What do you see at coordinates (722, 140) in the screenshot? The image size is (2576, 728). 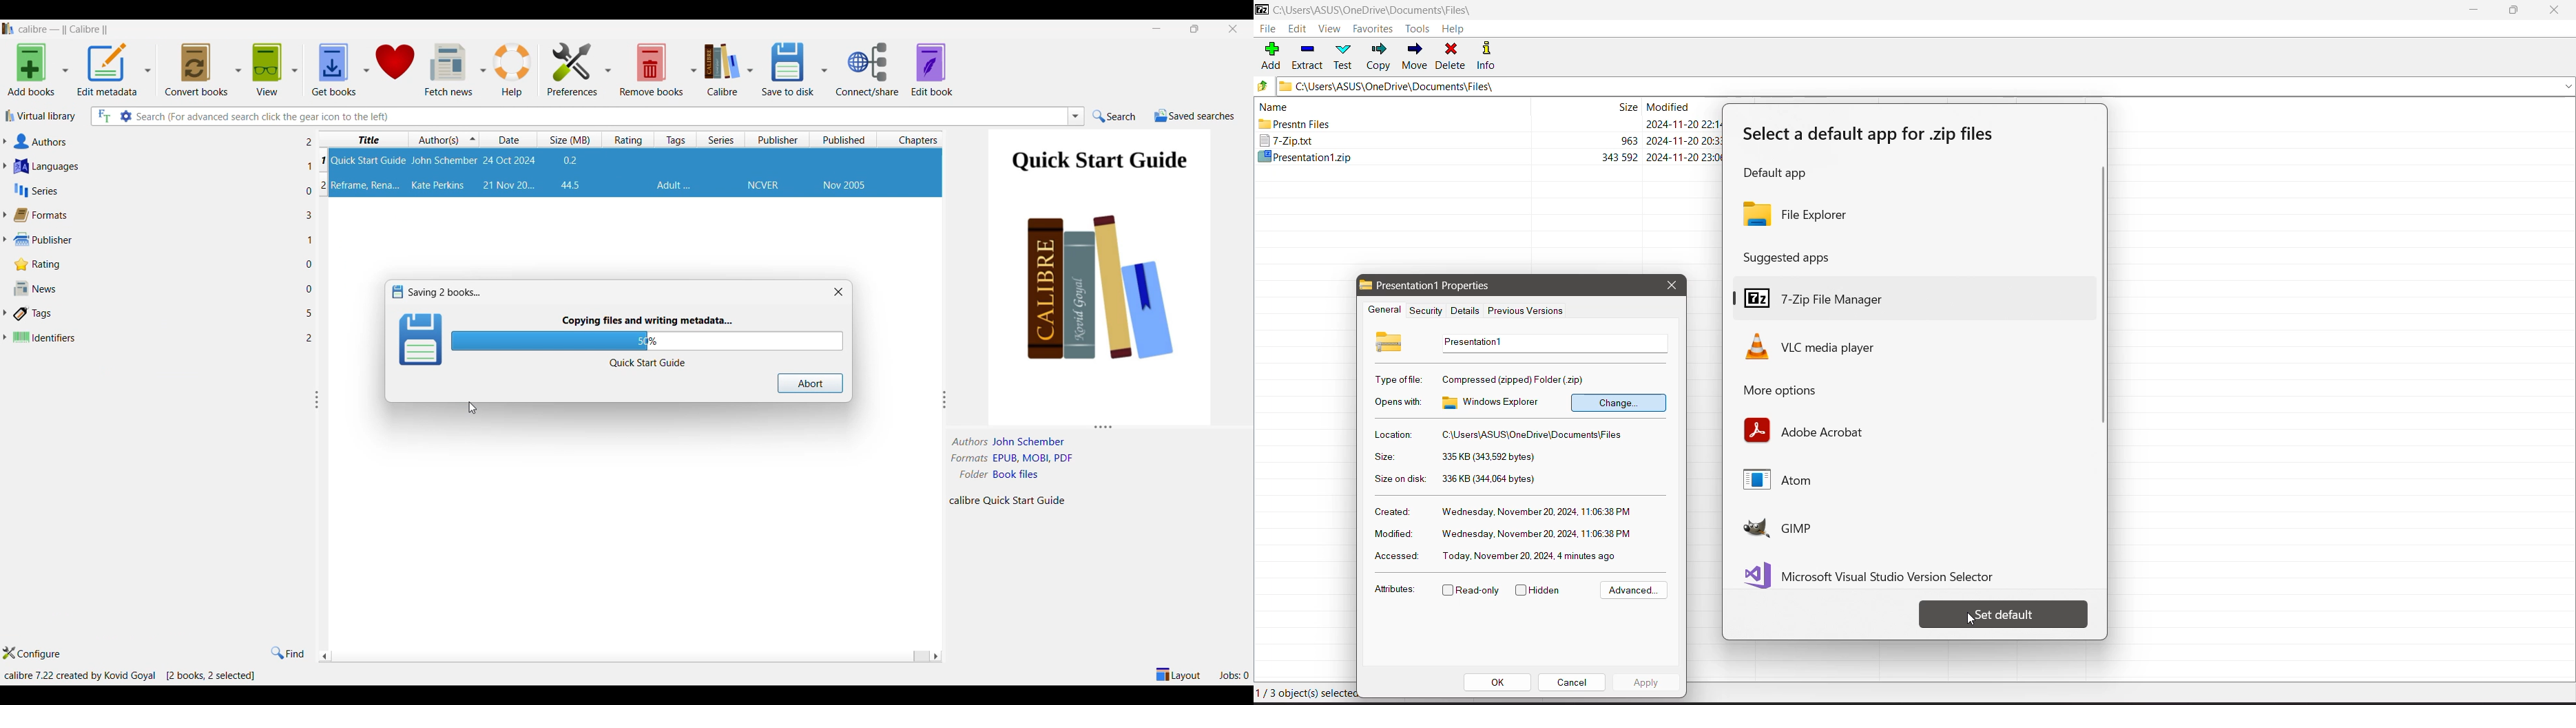 I see `Series column` at bounding box center [722, 140].